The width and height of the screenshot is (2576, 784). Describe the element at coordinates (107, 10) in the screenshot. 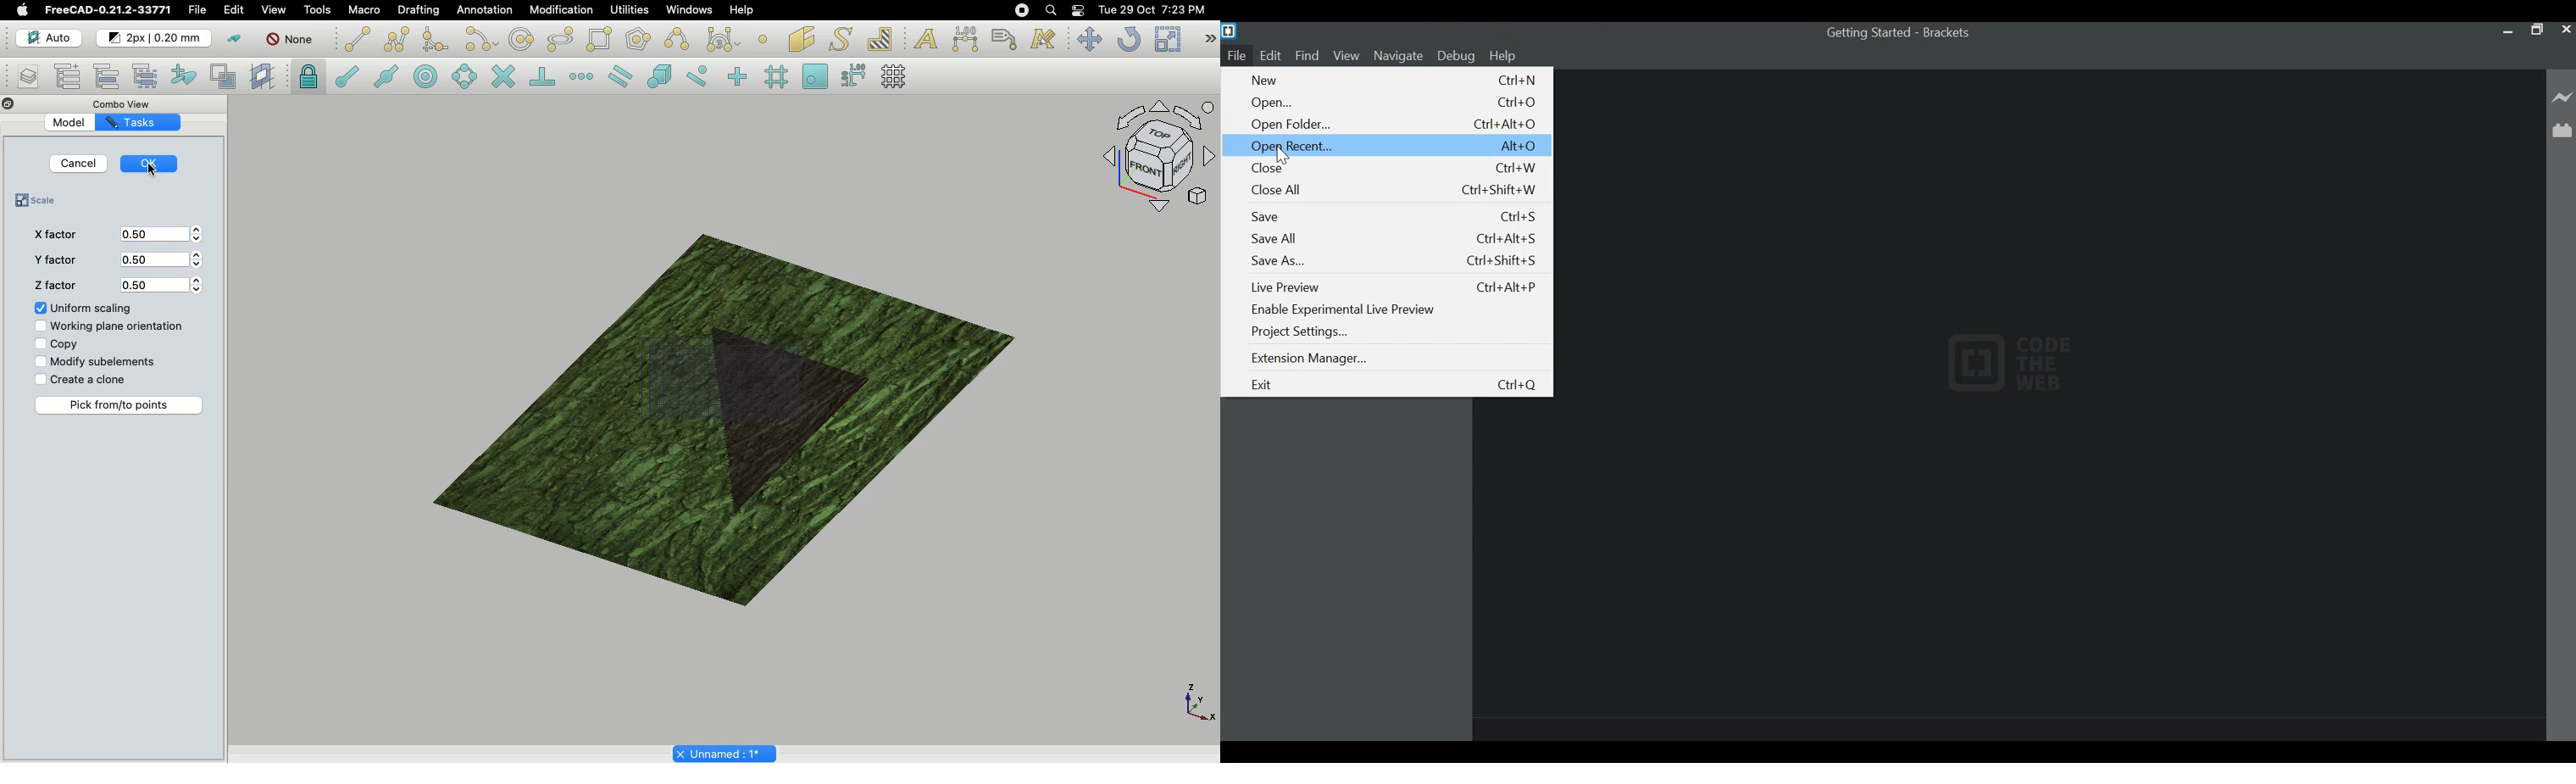

I see `FreeCAD` at that location.